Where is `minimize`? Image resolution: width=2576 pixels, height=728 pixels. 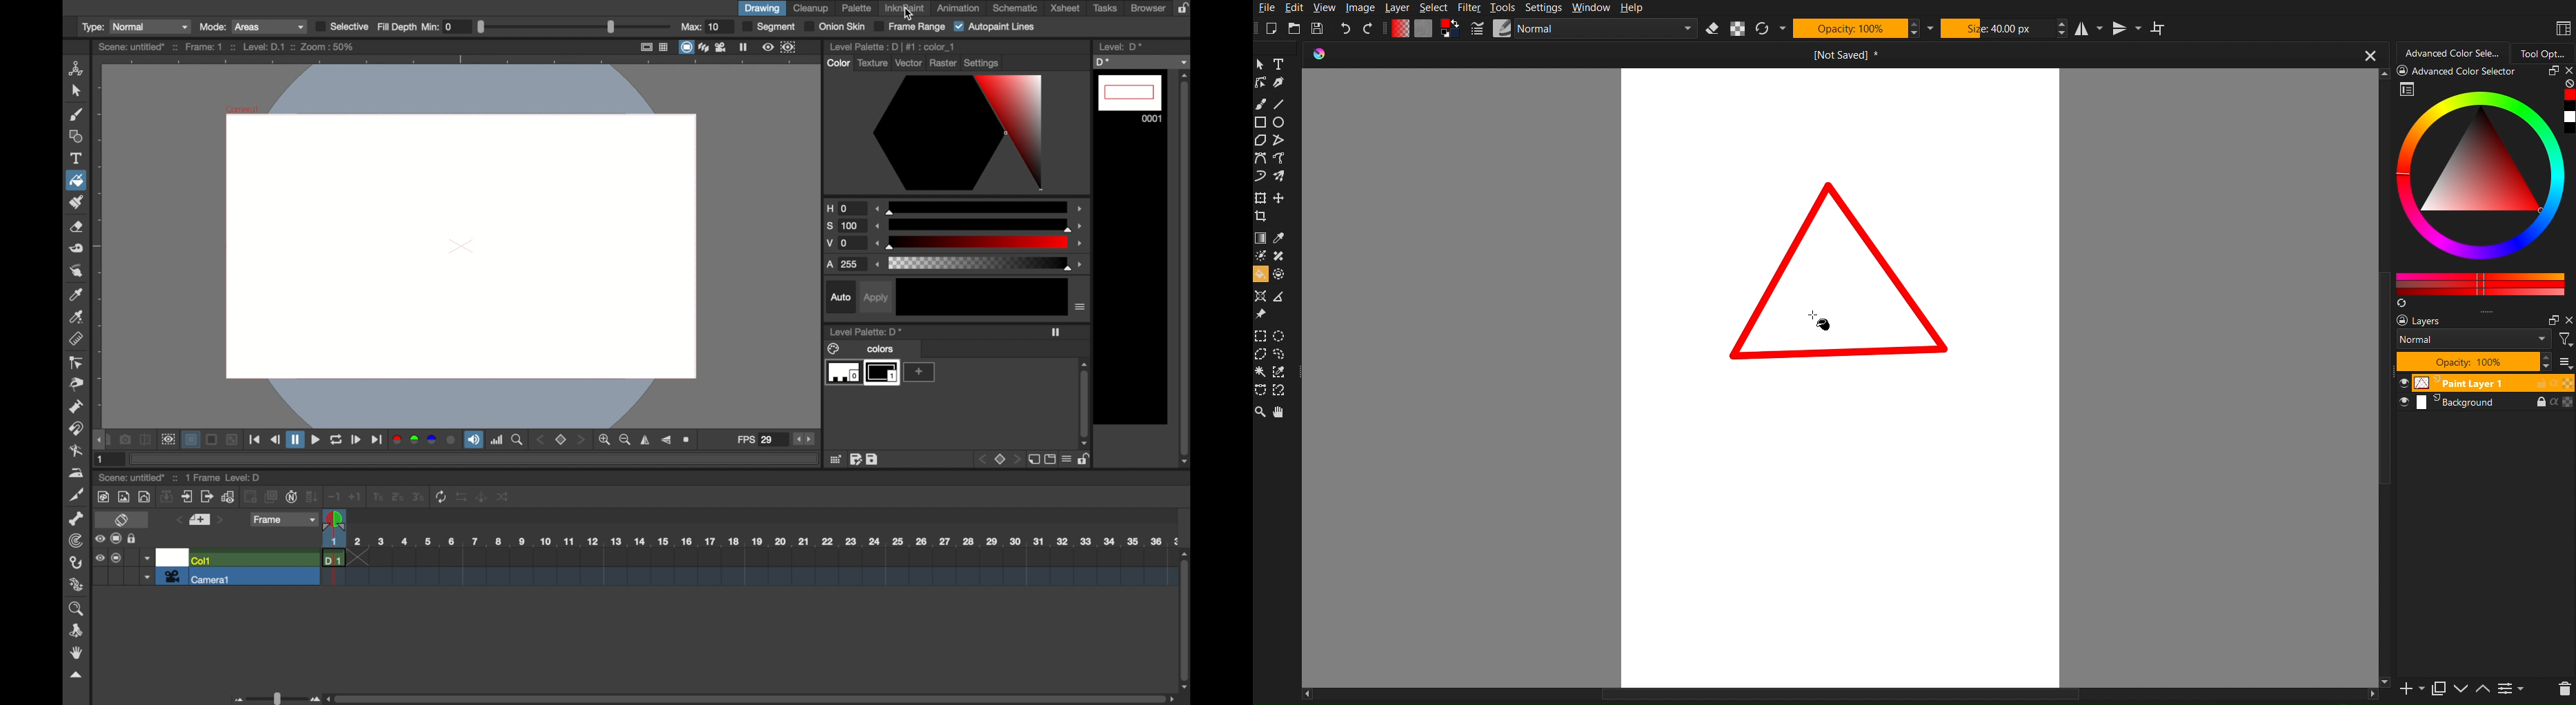
minimize is located at coordinates (234, 440).